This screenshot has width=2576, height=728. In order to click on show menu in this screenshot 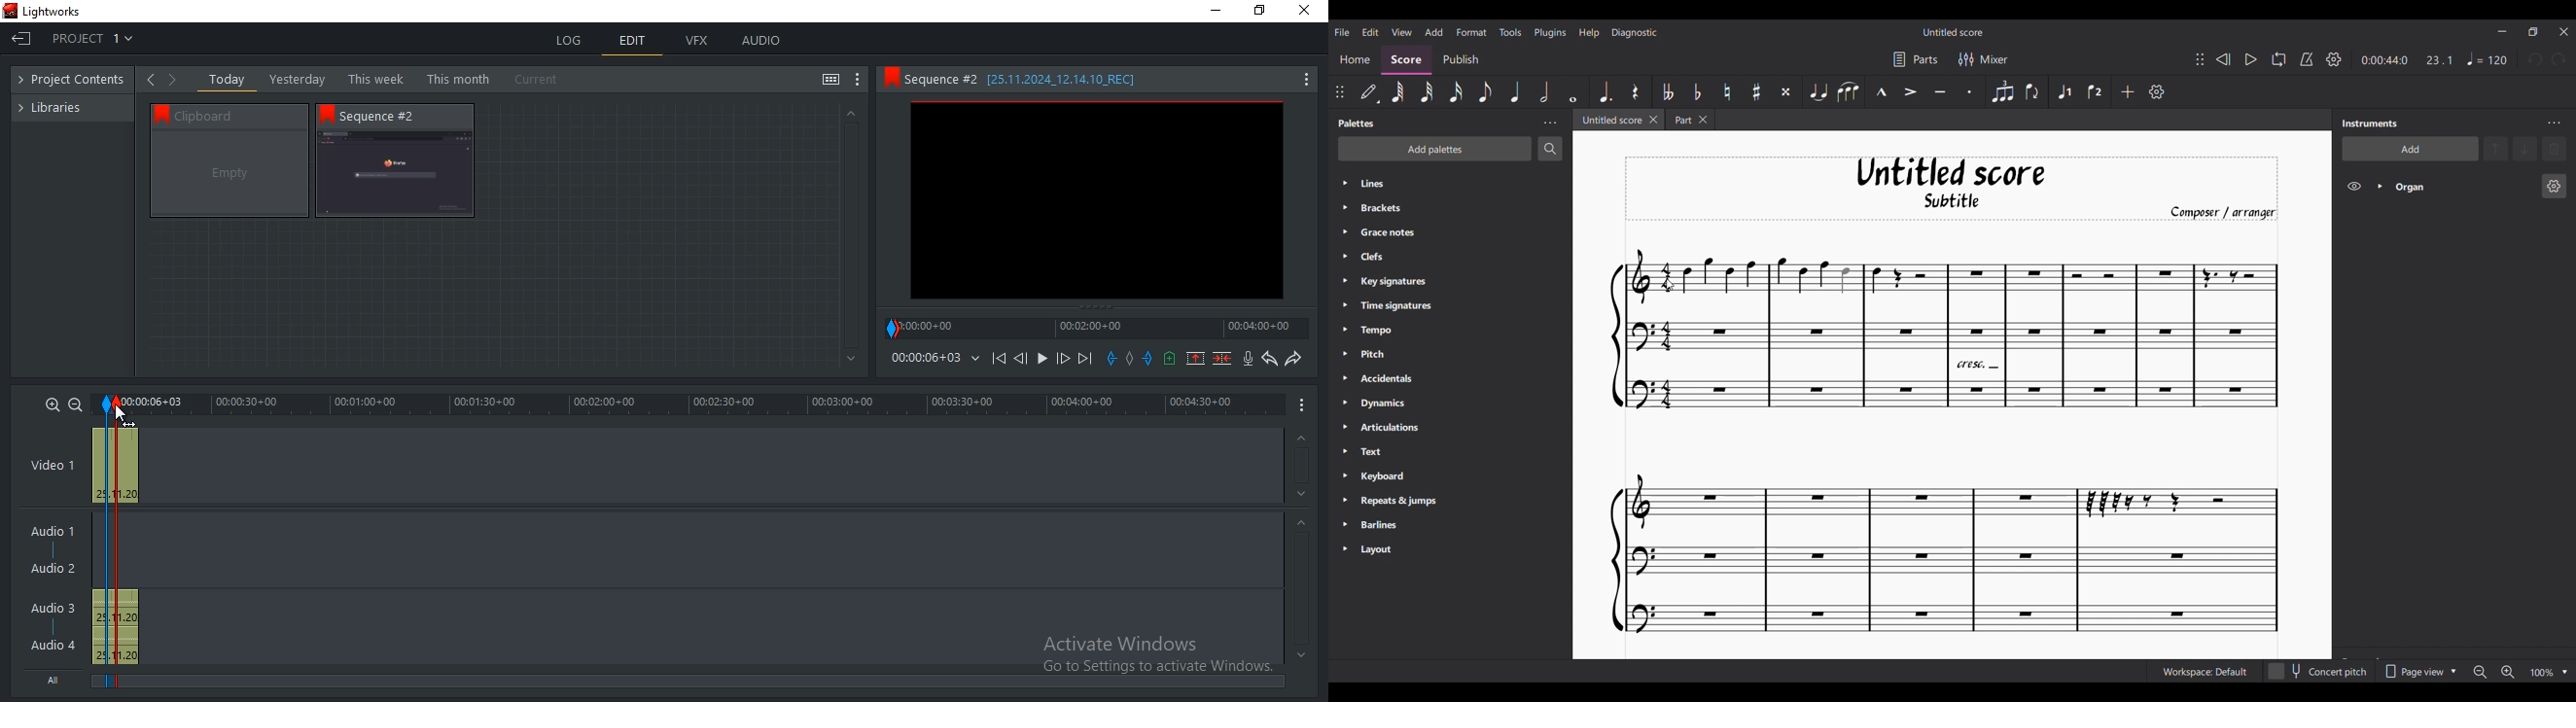, I will do `click(1303, 404)`.